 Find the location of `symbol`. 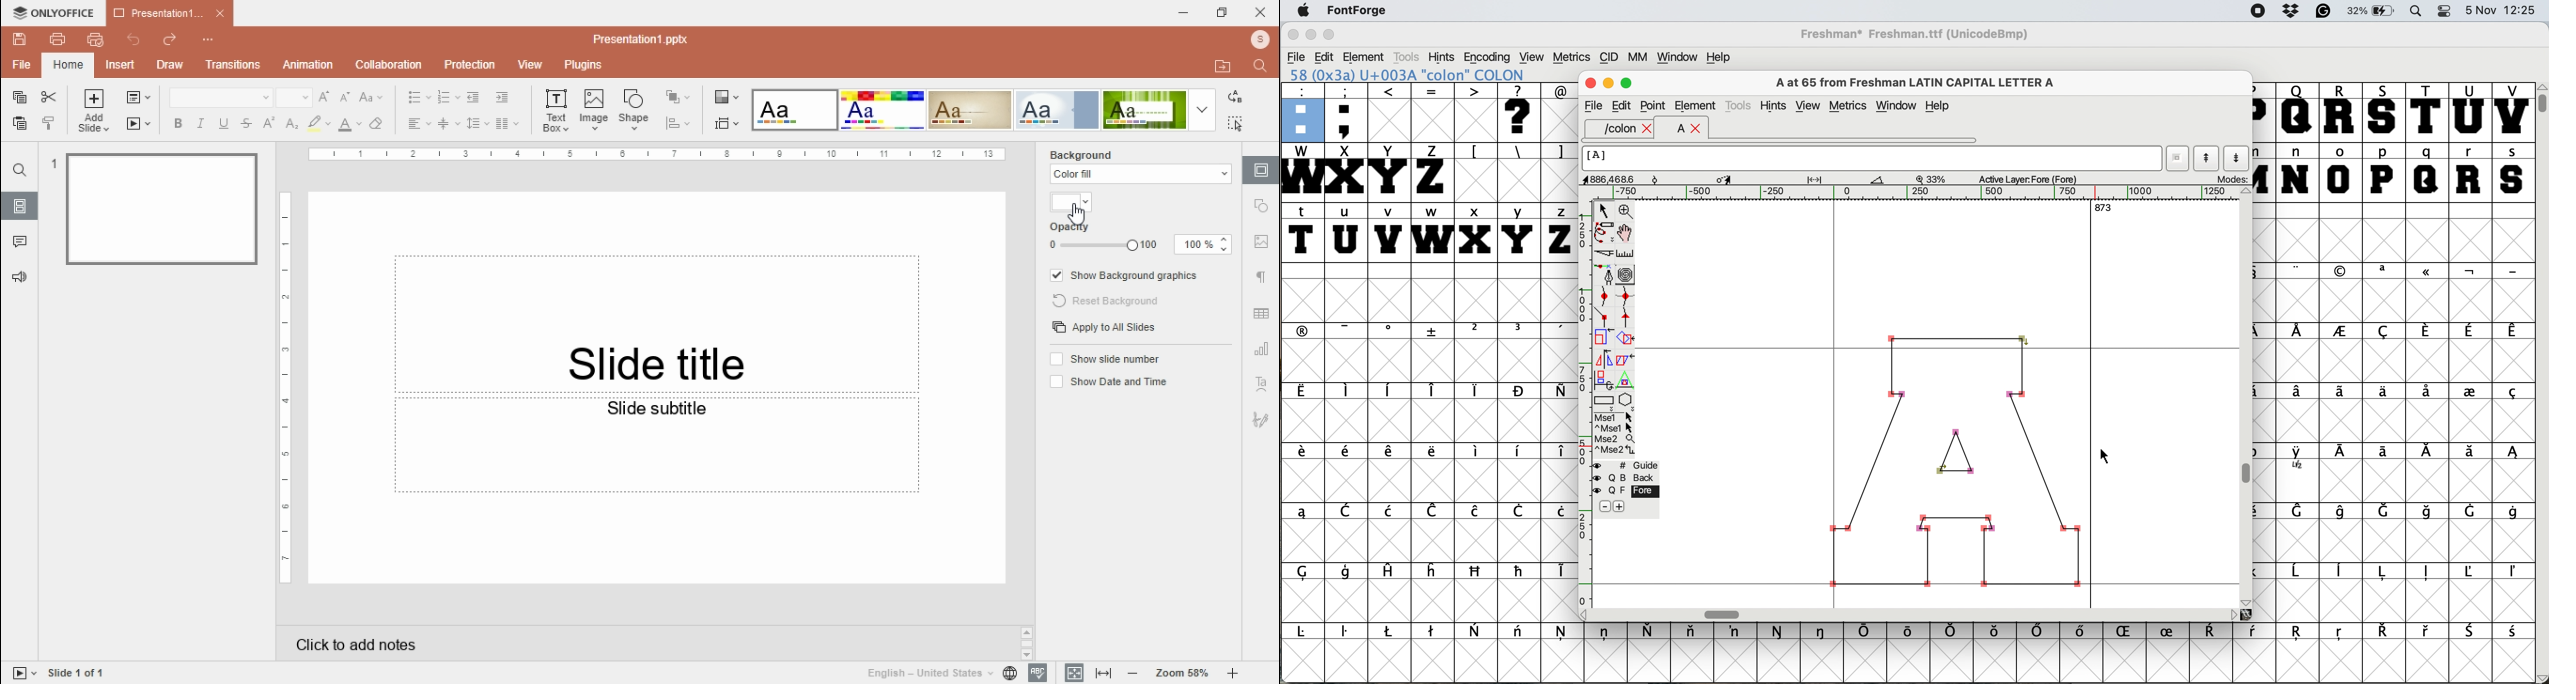

symbol is located at coordinates (1952, 631).